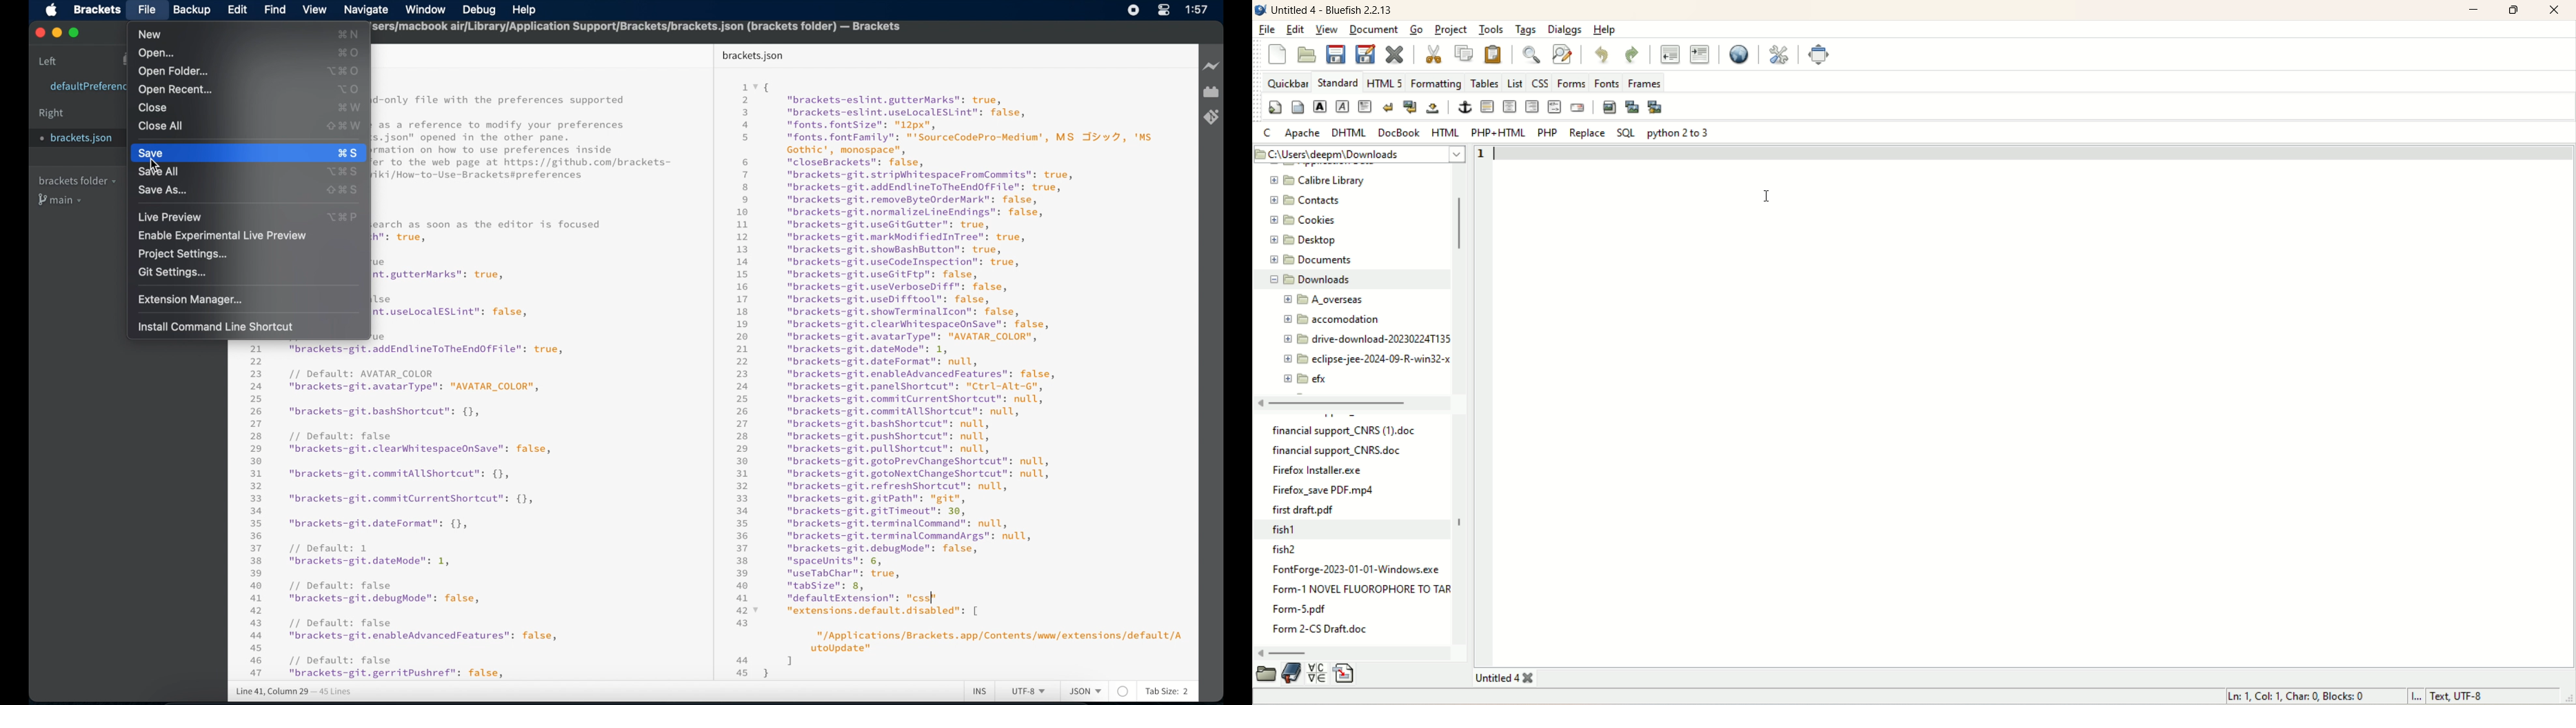 The width and height of the screenshot is (2576, 728). What do you see at coordinates (1292, 673) in the screenshot?
I see `documentation` at bounding box center [1292, 673].